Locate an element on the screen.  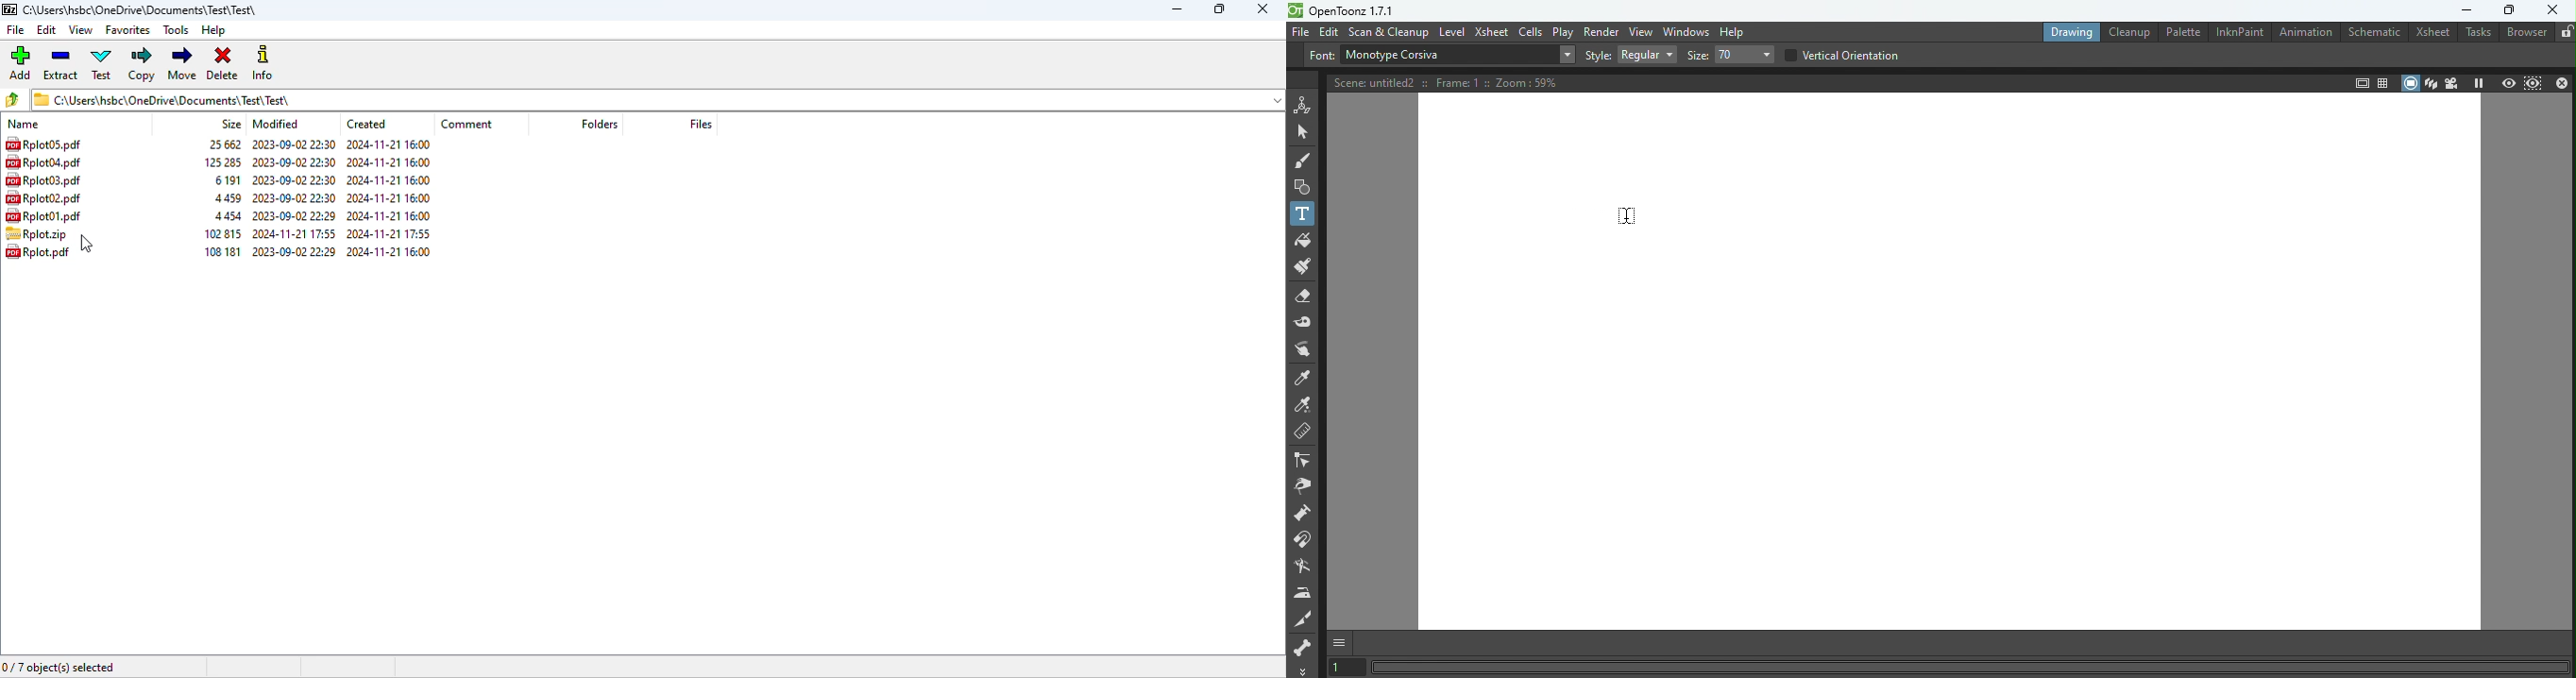
Animate tool is located at coordinates (1303, 105).